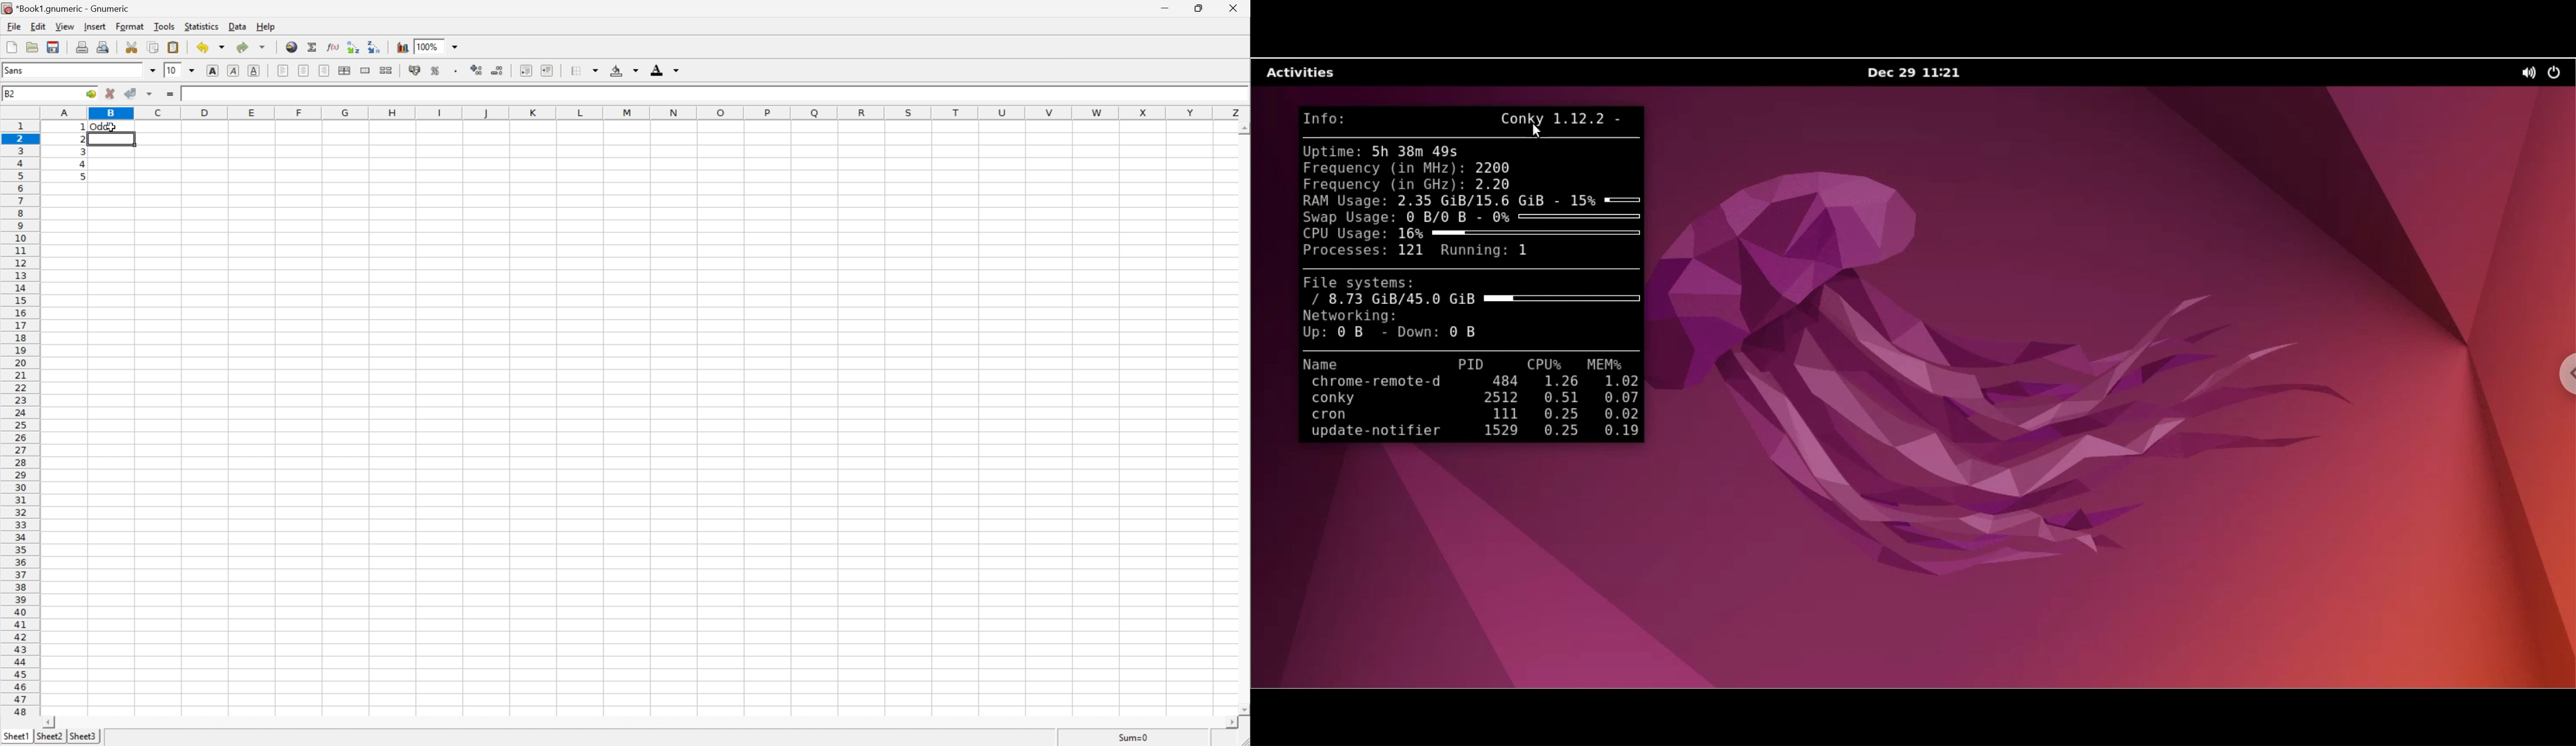  What do you see at coordinates (254, 70) in the screenshot?
I see `Underline` at bounding box center [254, 70].